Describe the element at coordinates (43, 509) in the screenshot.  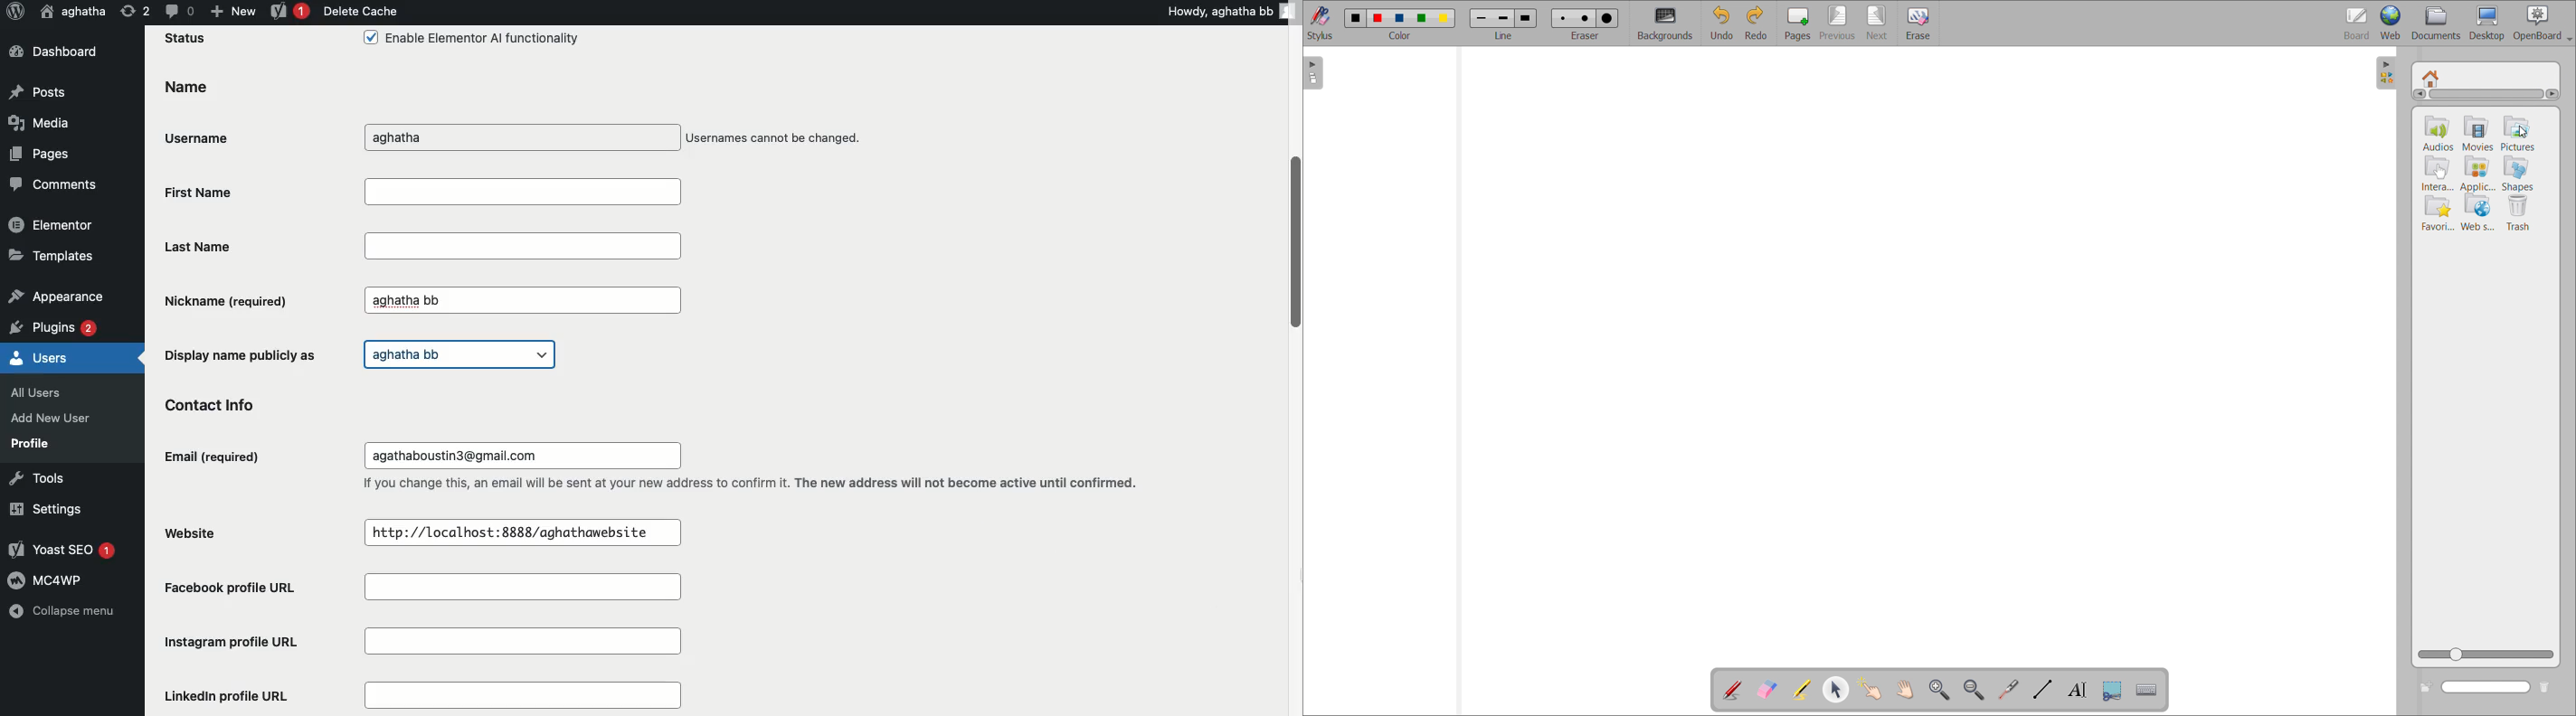
I see `Settings` at that location.